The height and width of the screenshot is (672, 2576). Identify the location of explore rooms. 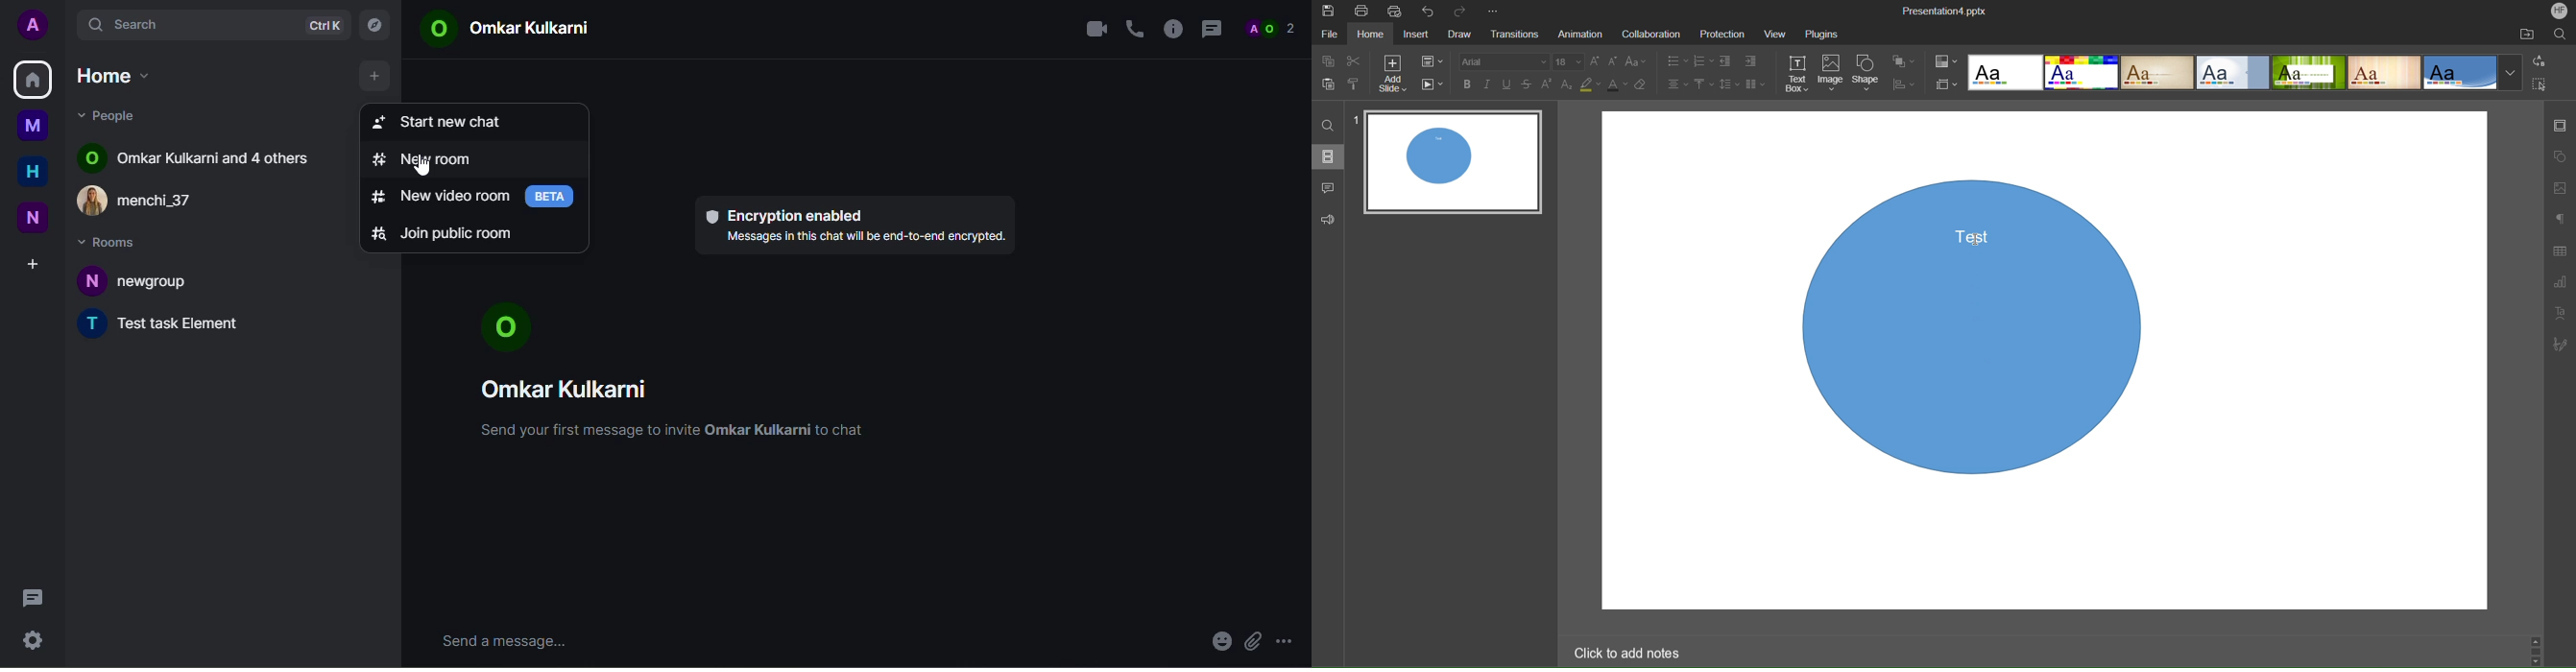
(373, 26).